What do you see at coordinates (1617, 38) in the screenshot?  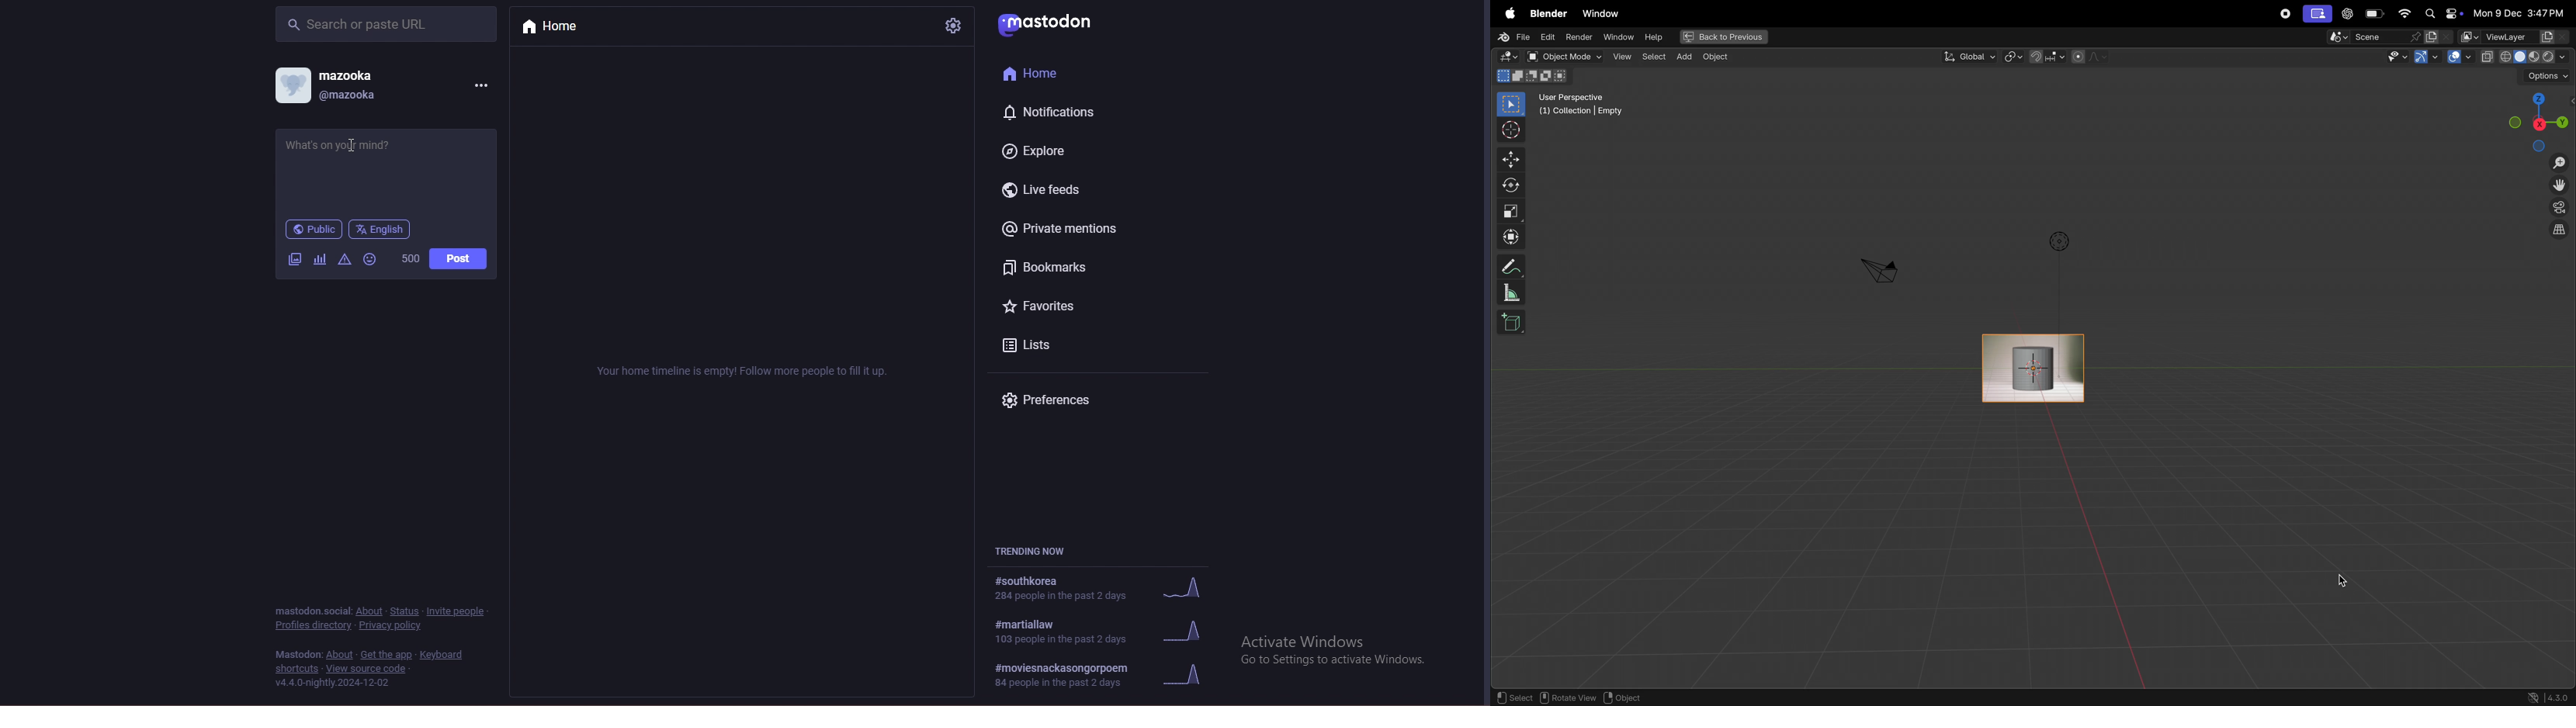 I see `window` at bounding box center [1617, 38].